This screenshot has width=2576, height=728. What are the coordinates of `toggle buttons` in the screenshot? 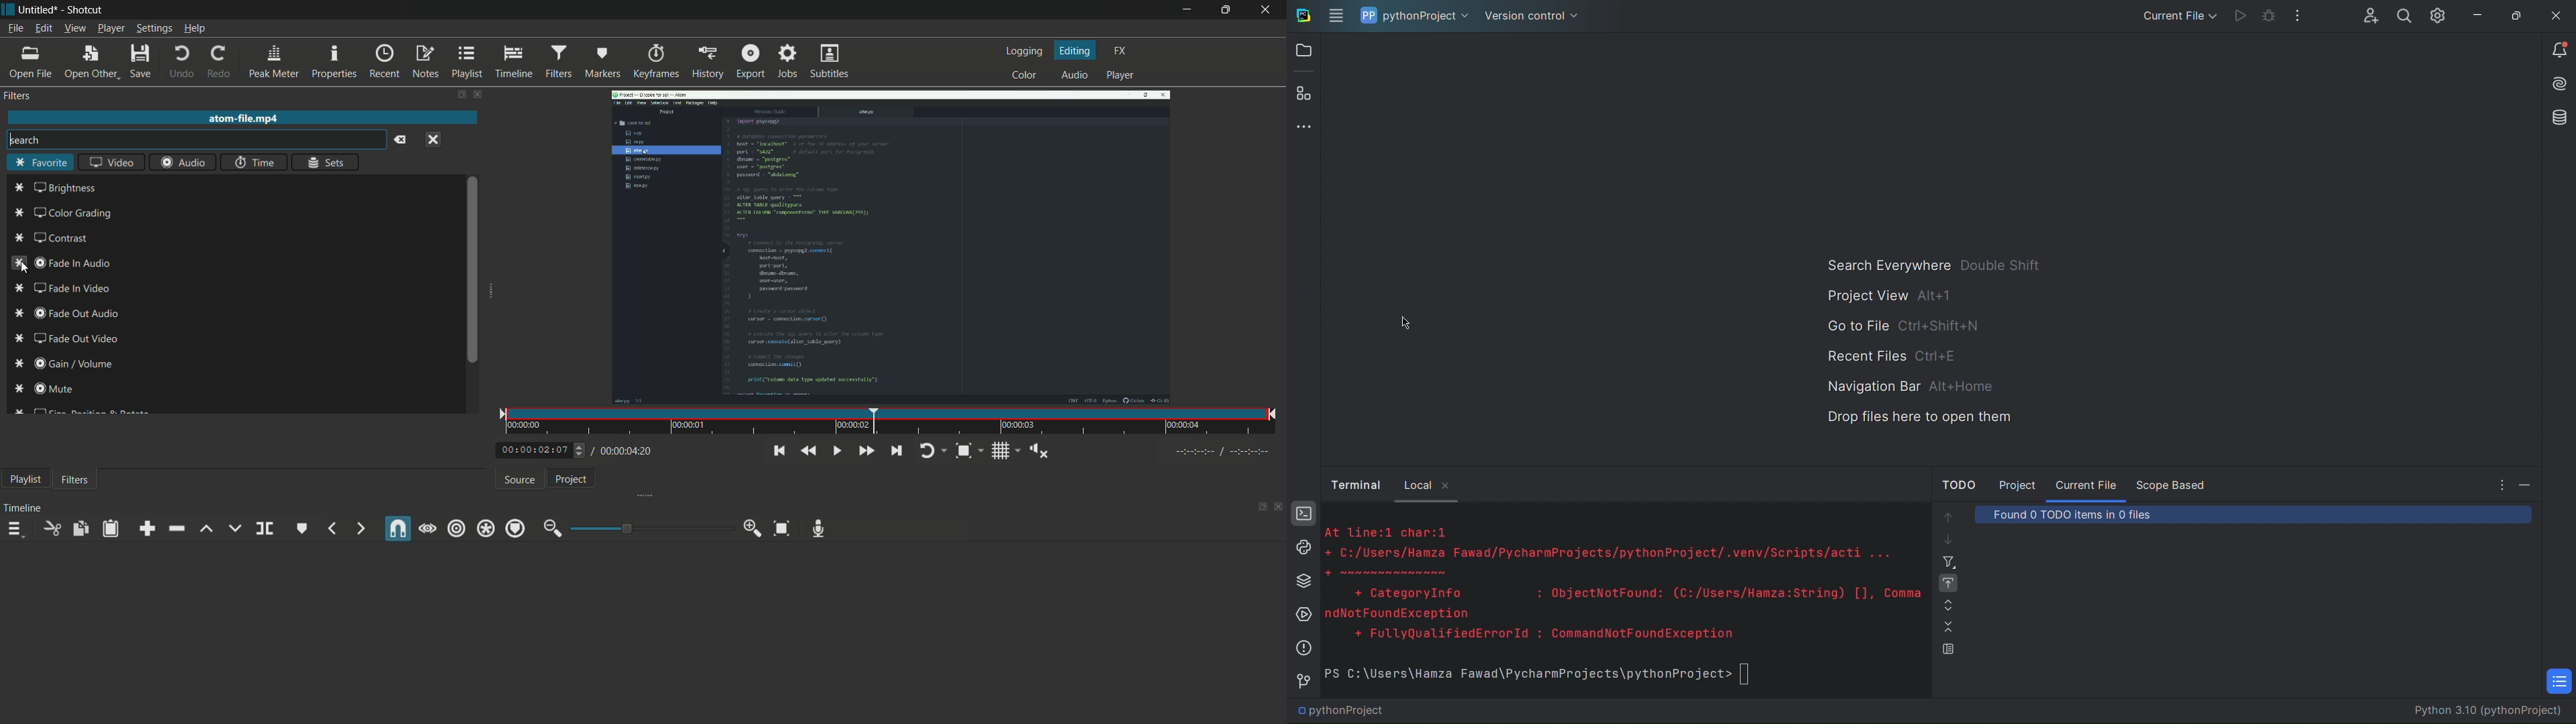 It's located at (580, 450).